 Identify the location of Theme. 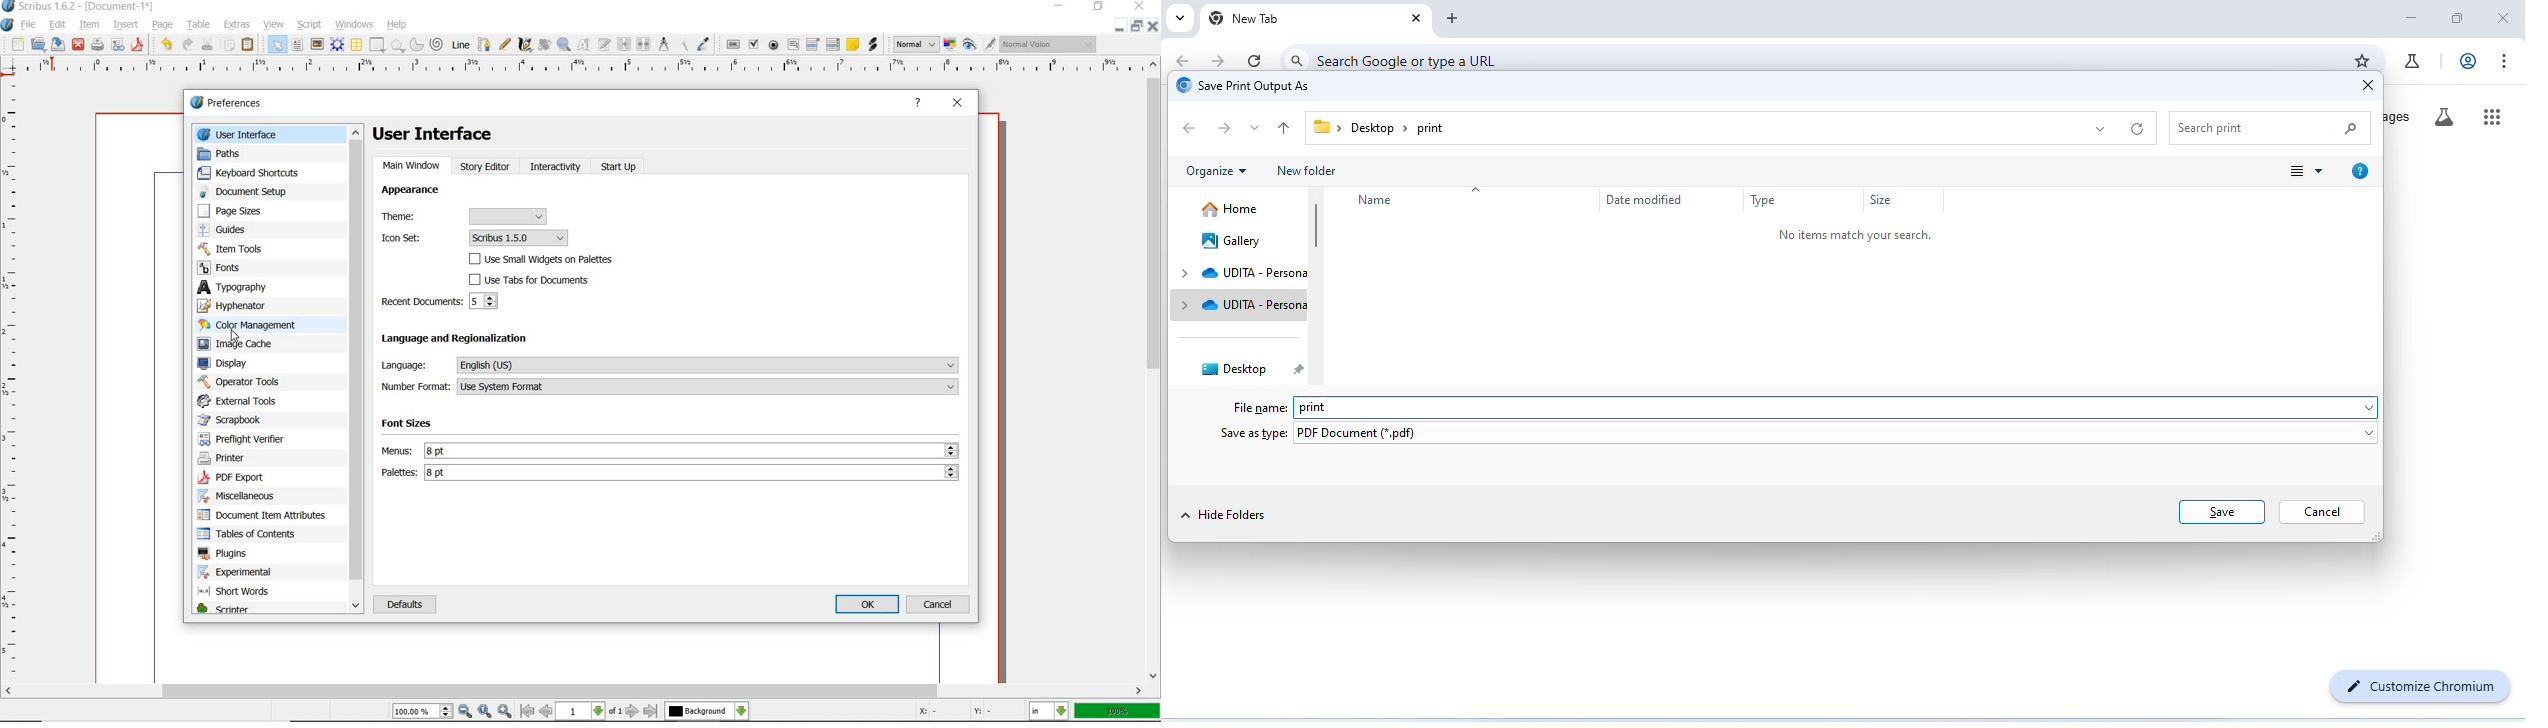
(463, 216).